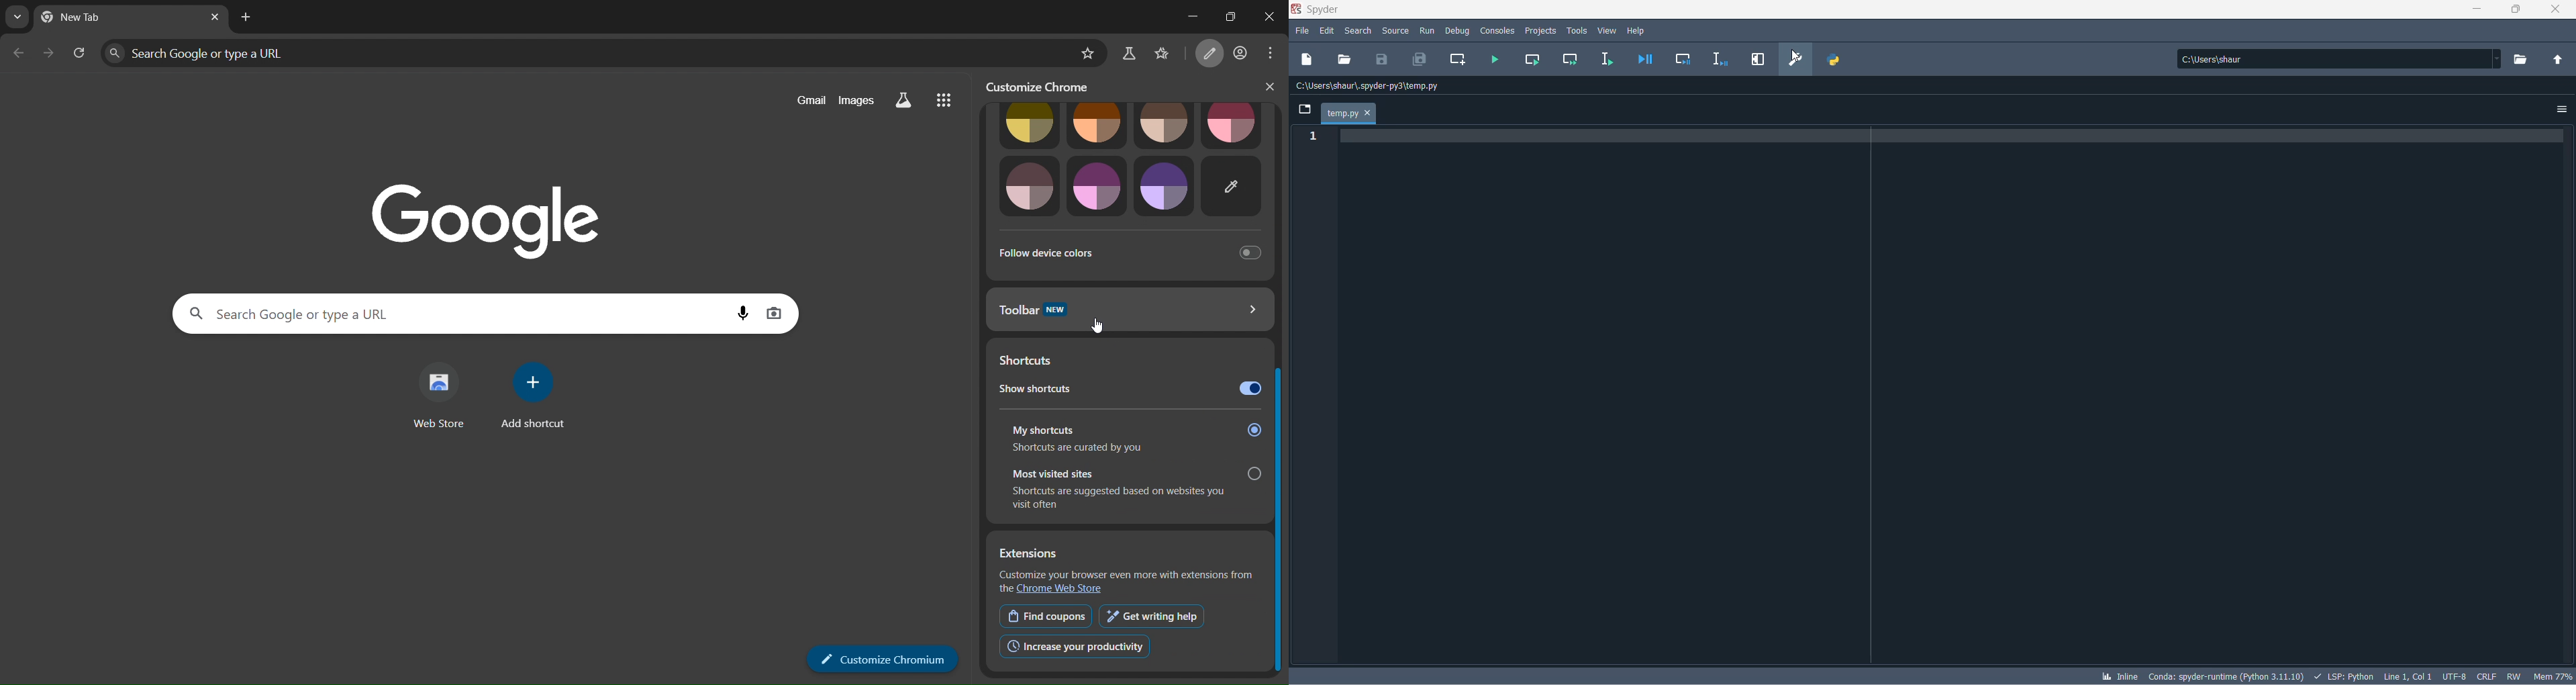 This screenshot has width=2576, height=700. Describe the element at coordinates (950, 102) in the screenshot. I see `google apps` at that location.